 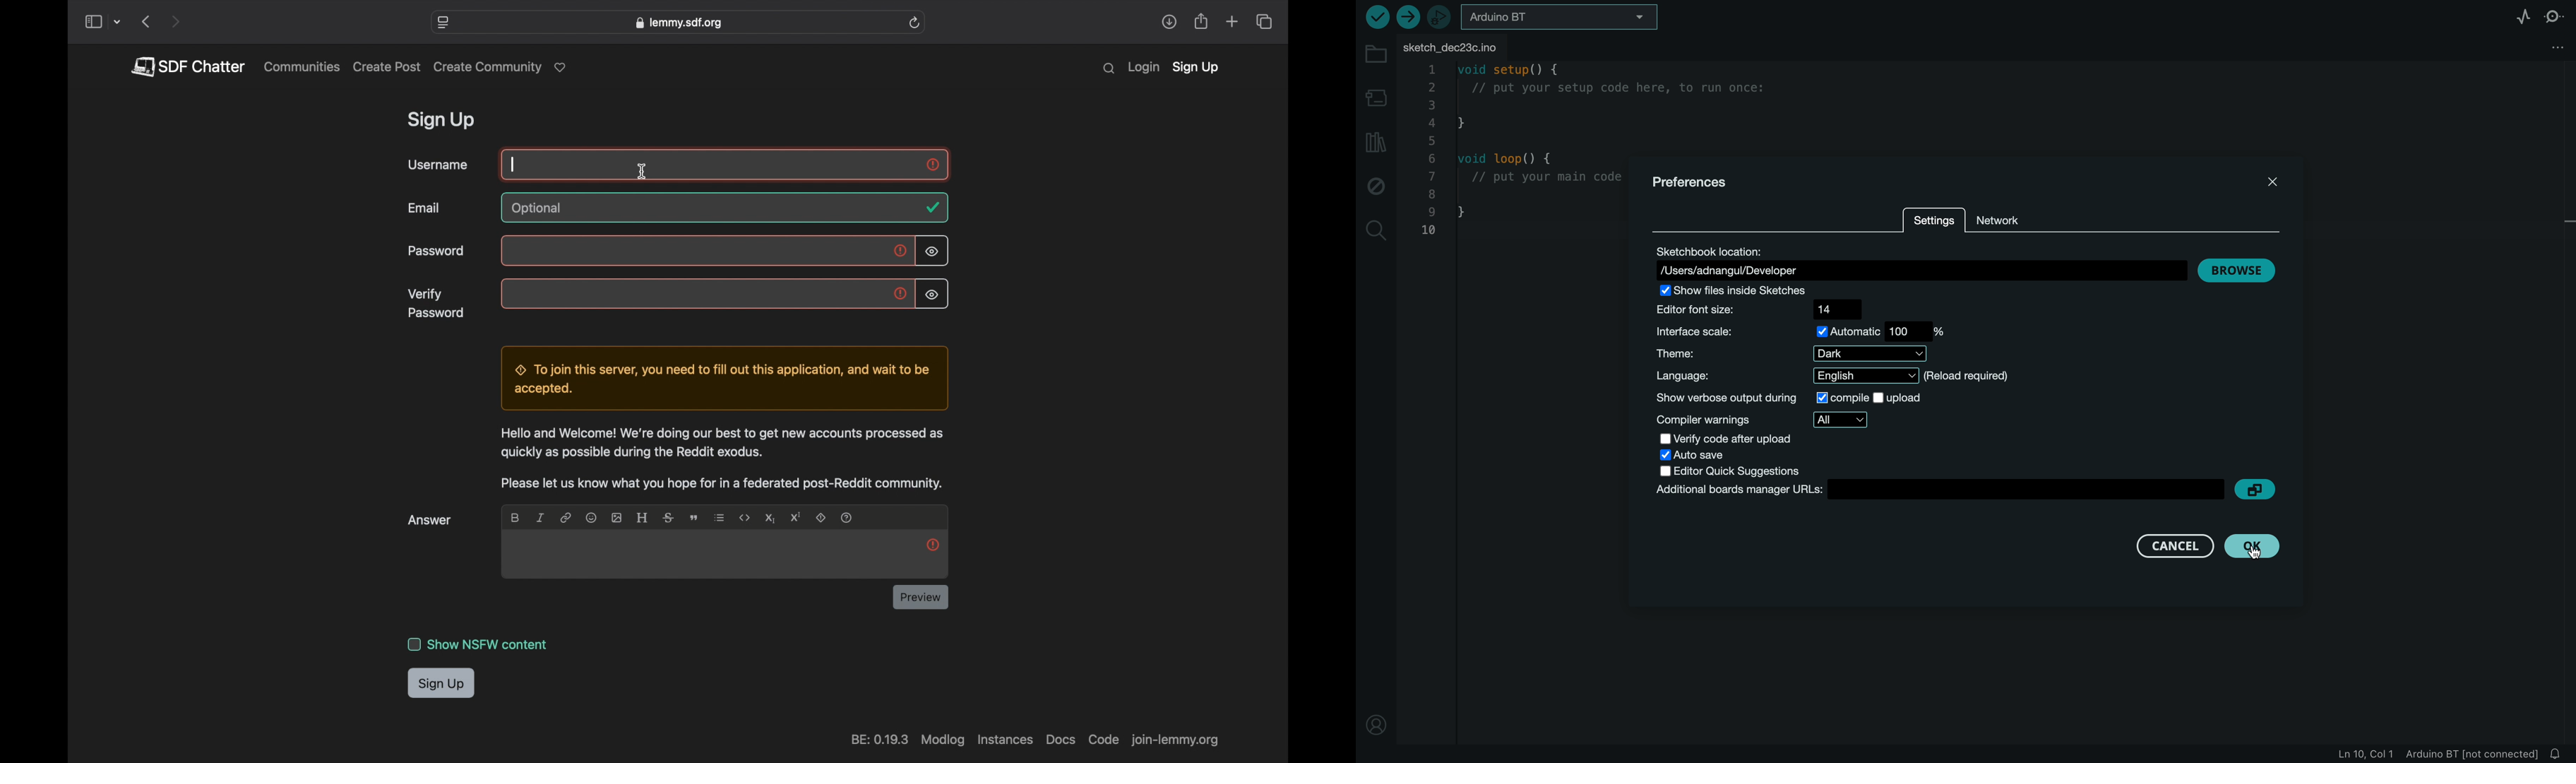 What do you see at coordinates (590, 517) in the screenshot?
I see `emoji` at bounding box center [590, 517].